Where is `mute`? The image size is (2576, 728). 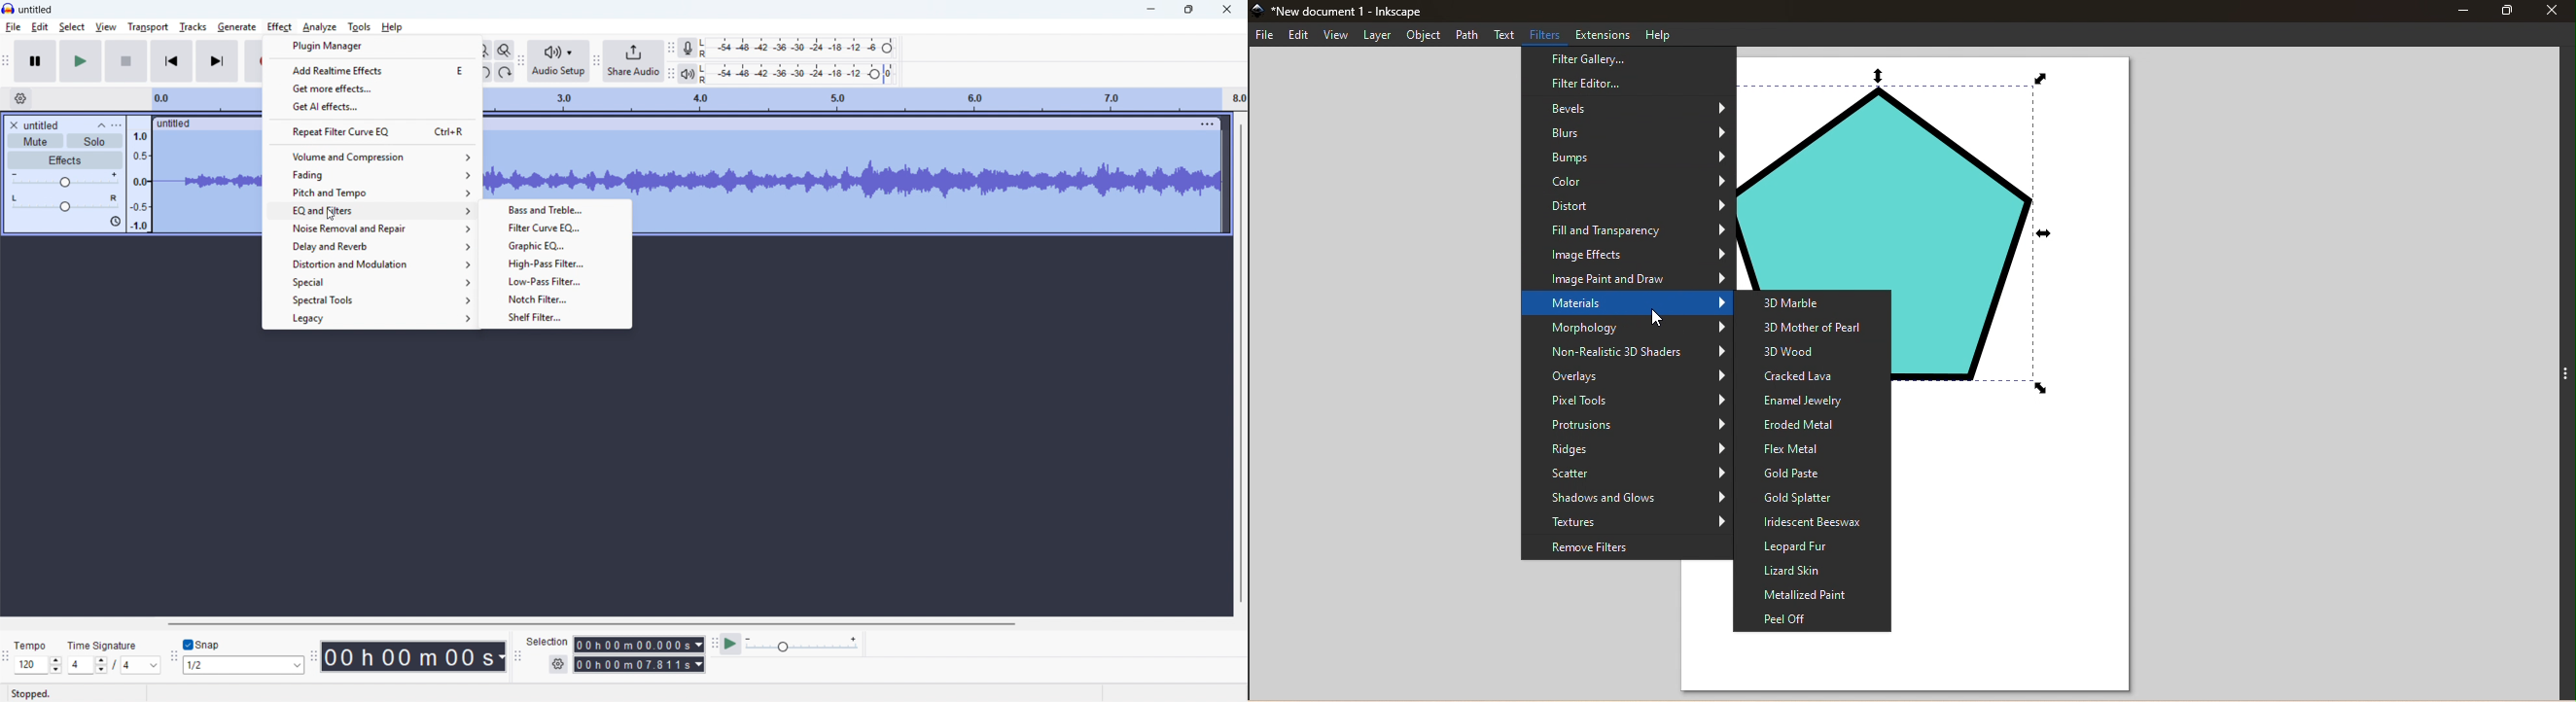 mute is located at coordinates (36, 141).